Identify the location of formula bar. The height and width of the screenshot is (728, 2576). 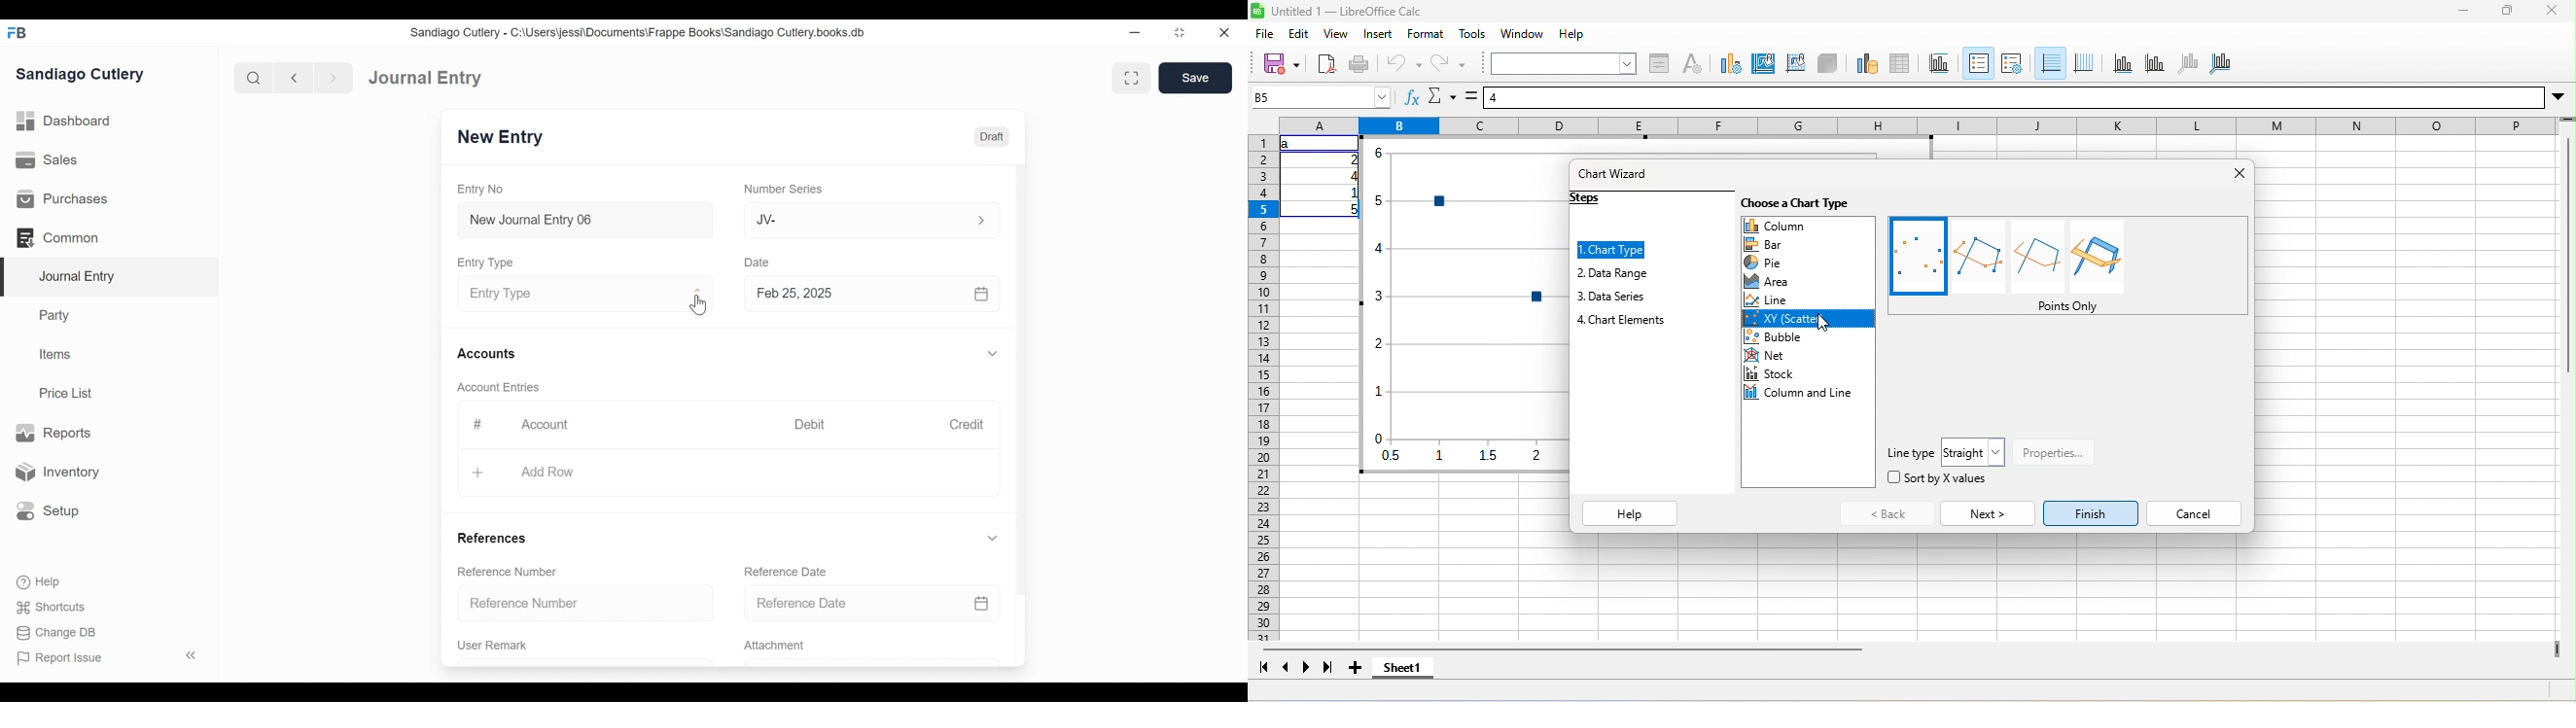
(2014, 97).